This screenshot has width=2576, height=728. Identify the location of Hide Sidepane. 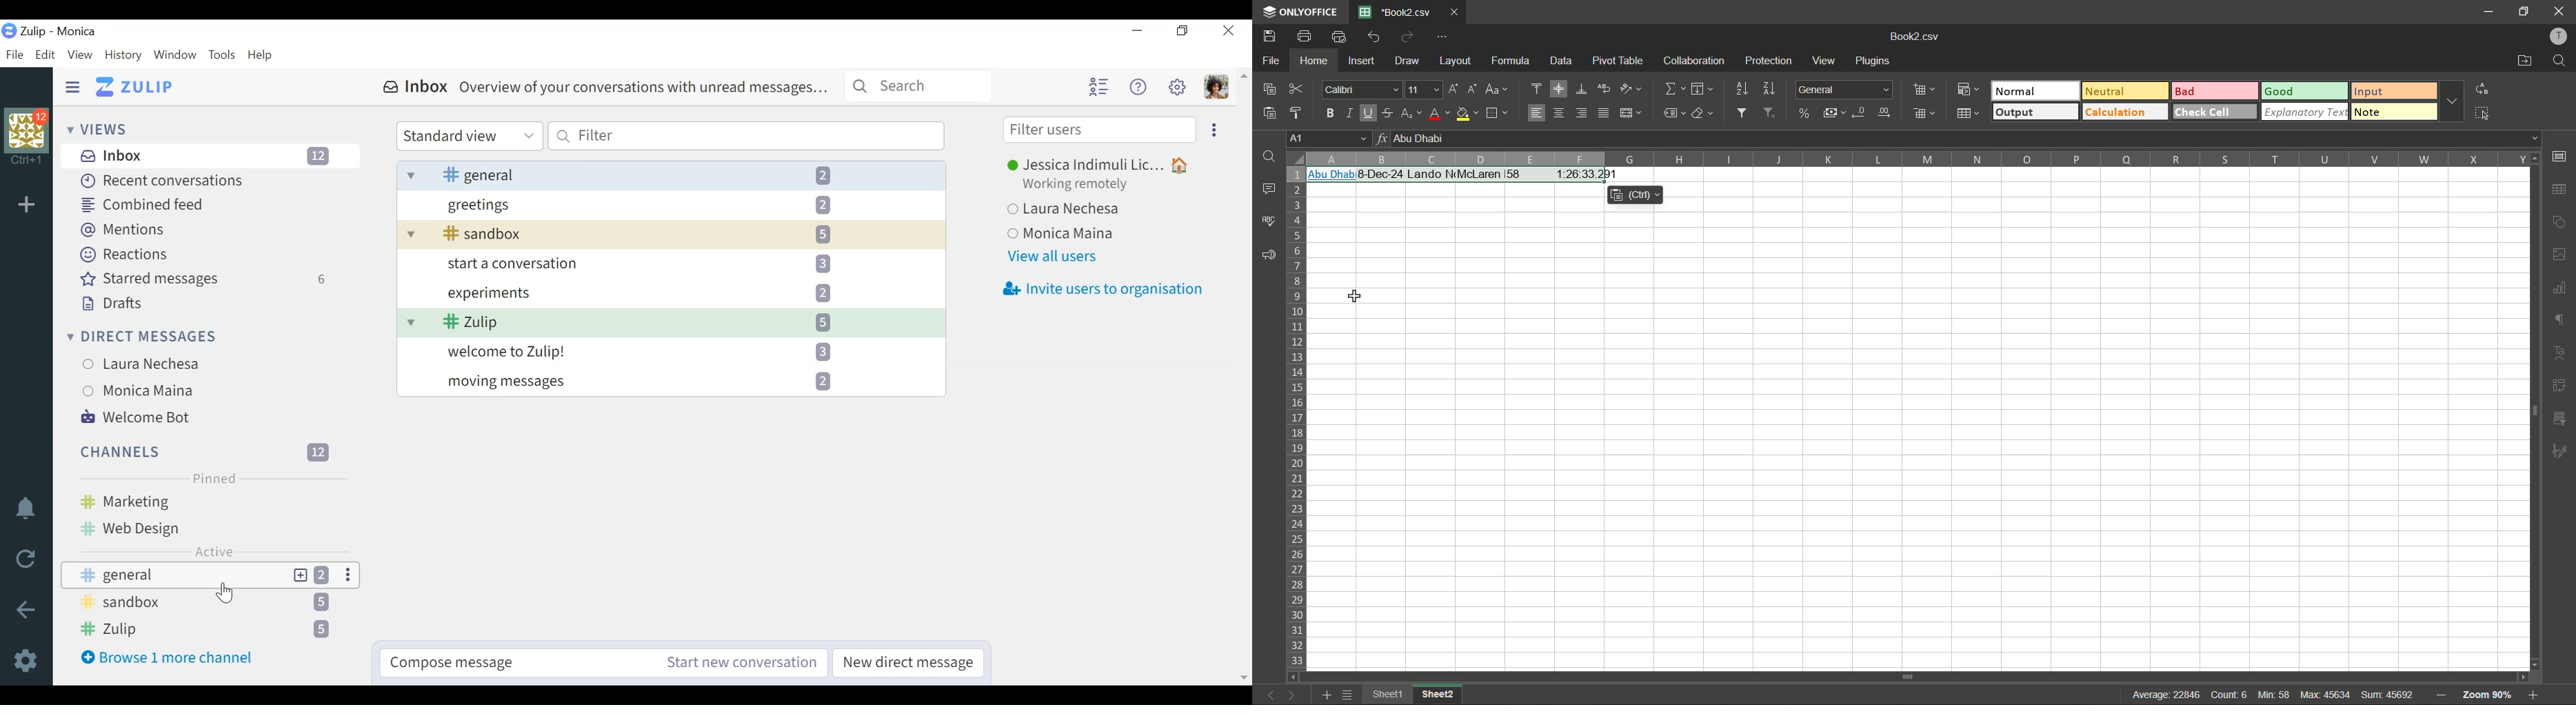
(73, 87).